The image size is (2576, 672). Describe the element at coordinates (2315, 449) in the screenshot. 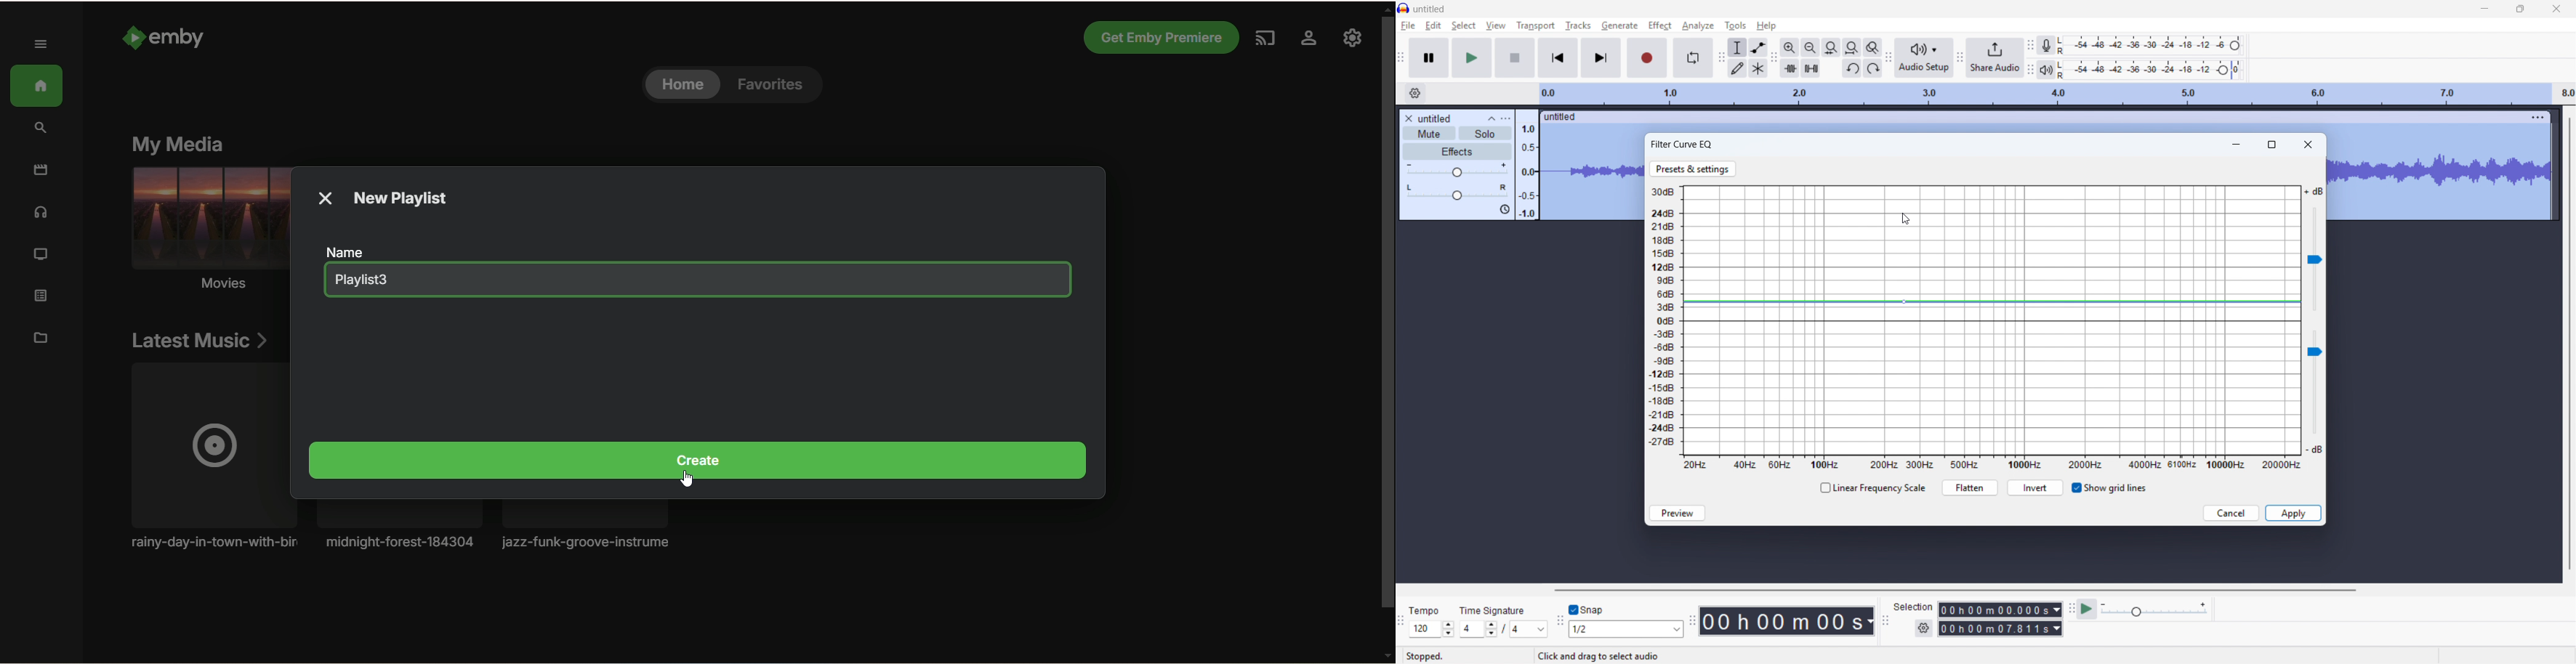

I see `- dB` at that location.